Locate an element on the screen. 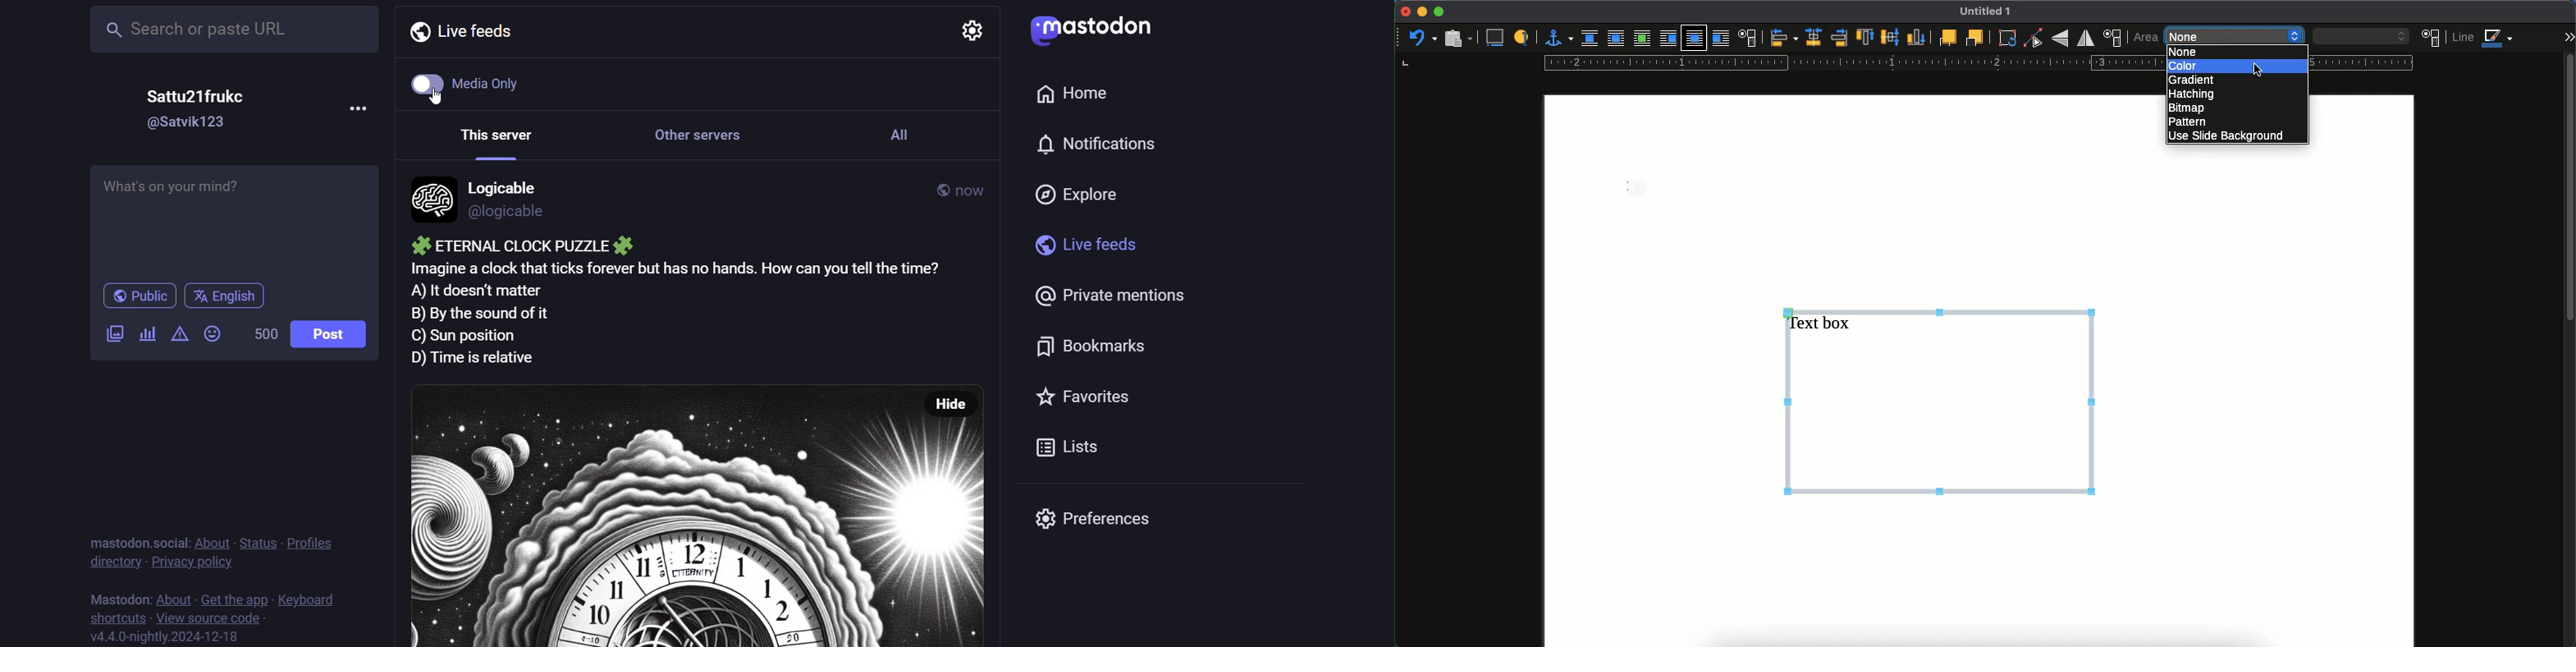 The height and width of the screenshot is (672, 2576). align objects is located at coordinates (1783, 39).